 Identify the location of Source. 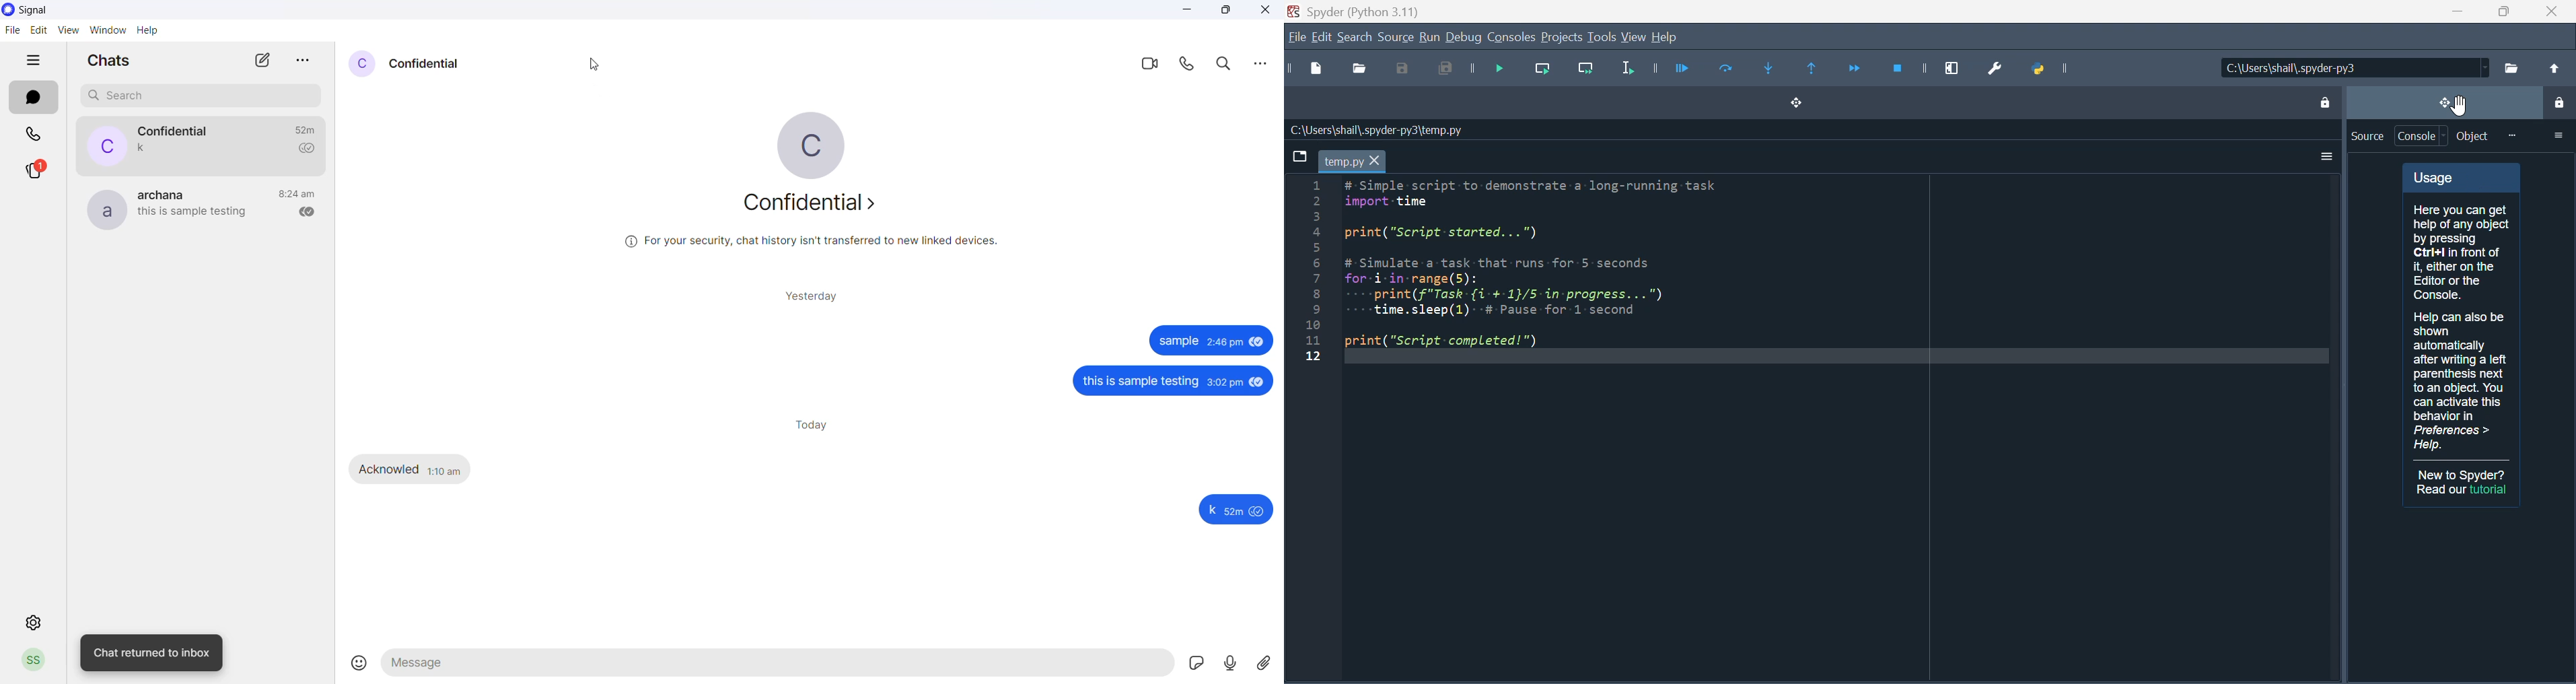
(1395, 37).